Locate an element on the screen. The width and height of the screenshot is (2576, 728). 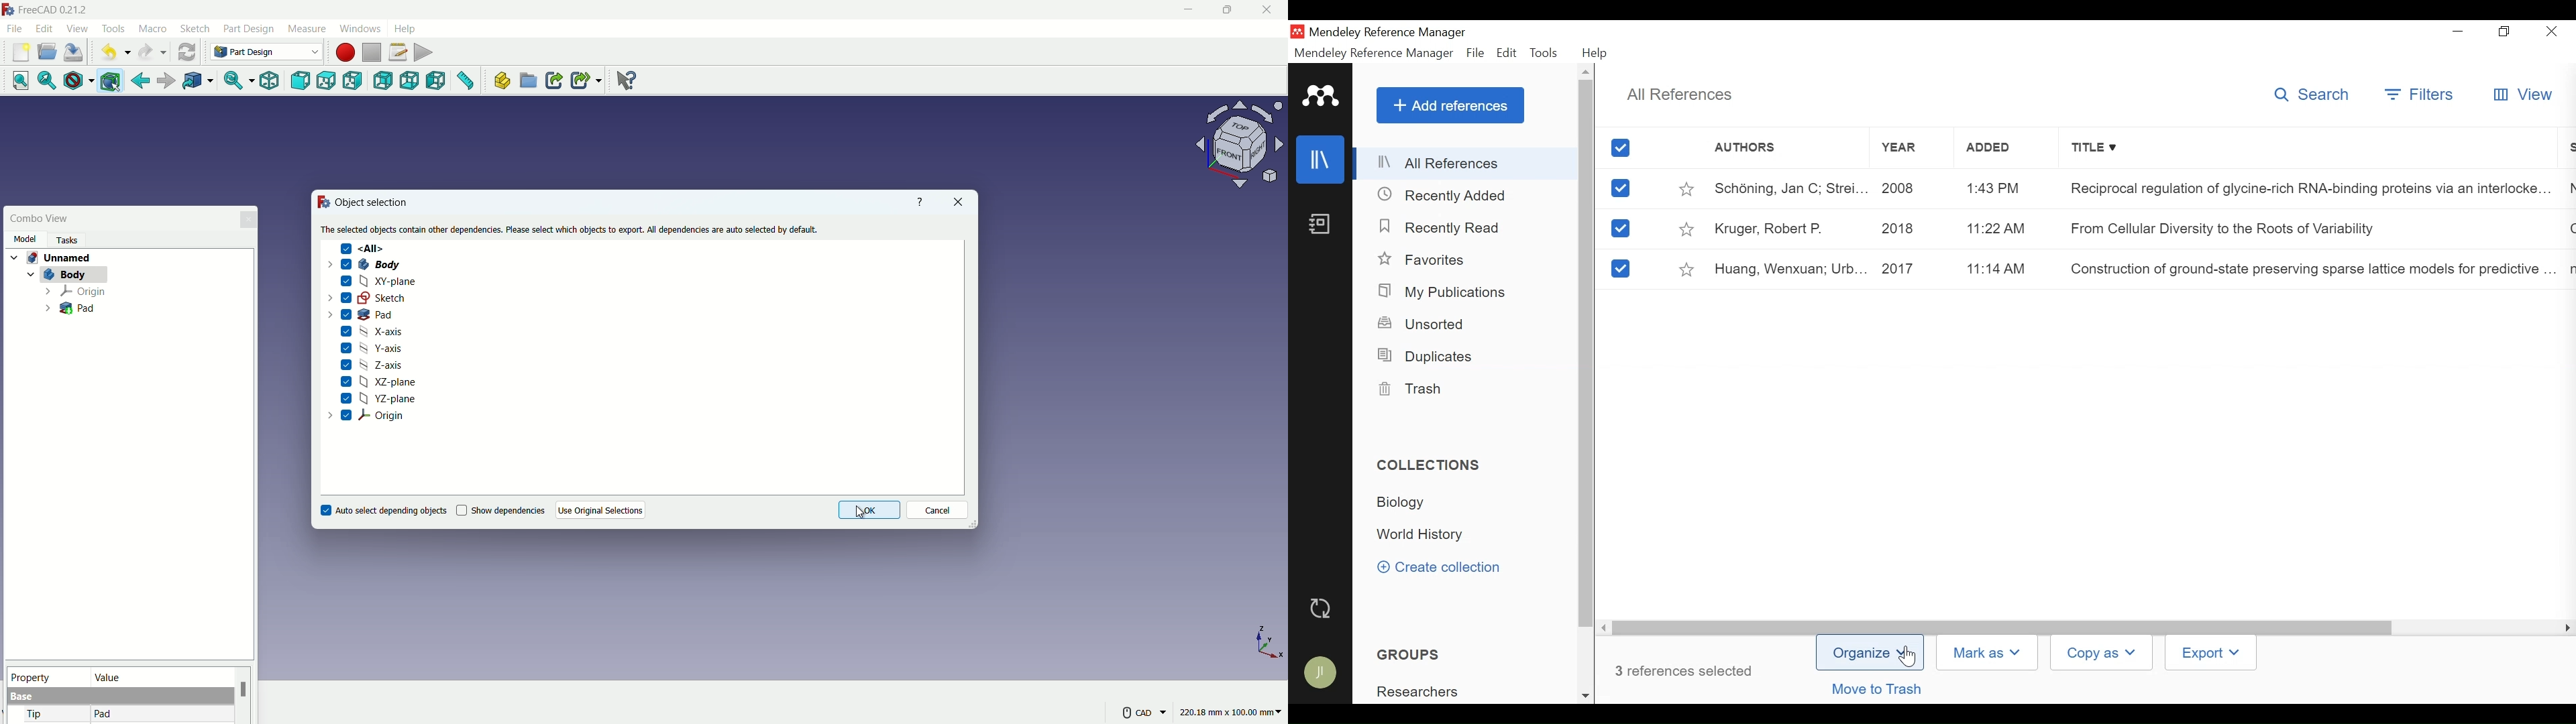
draw style is located at coordinates (76, 81).